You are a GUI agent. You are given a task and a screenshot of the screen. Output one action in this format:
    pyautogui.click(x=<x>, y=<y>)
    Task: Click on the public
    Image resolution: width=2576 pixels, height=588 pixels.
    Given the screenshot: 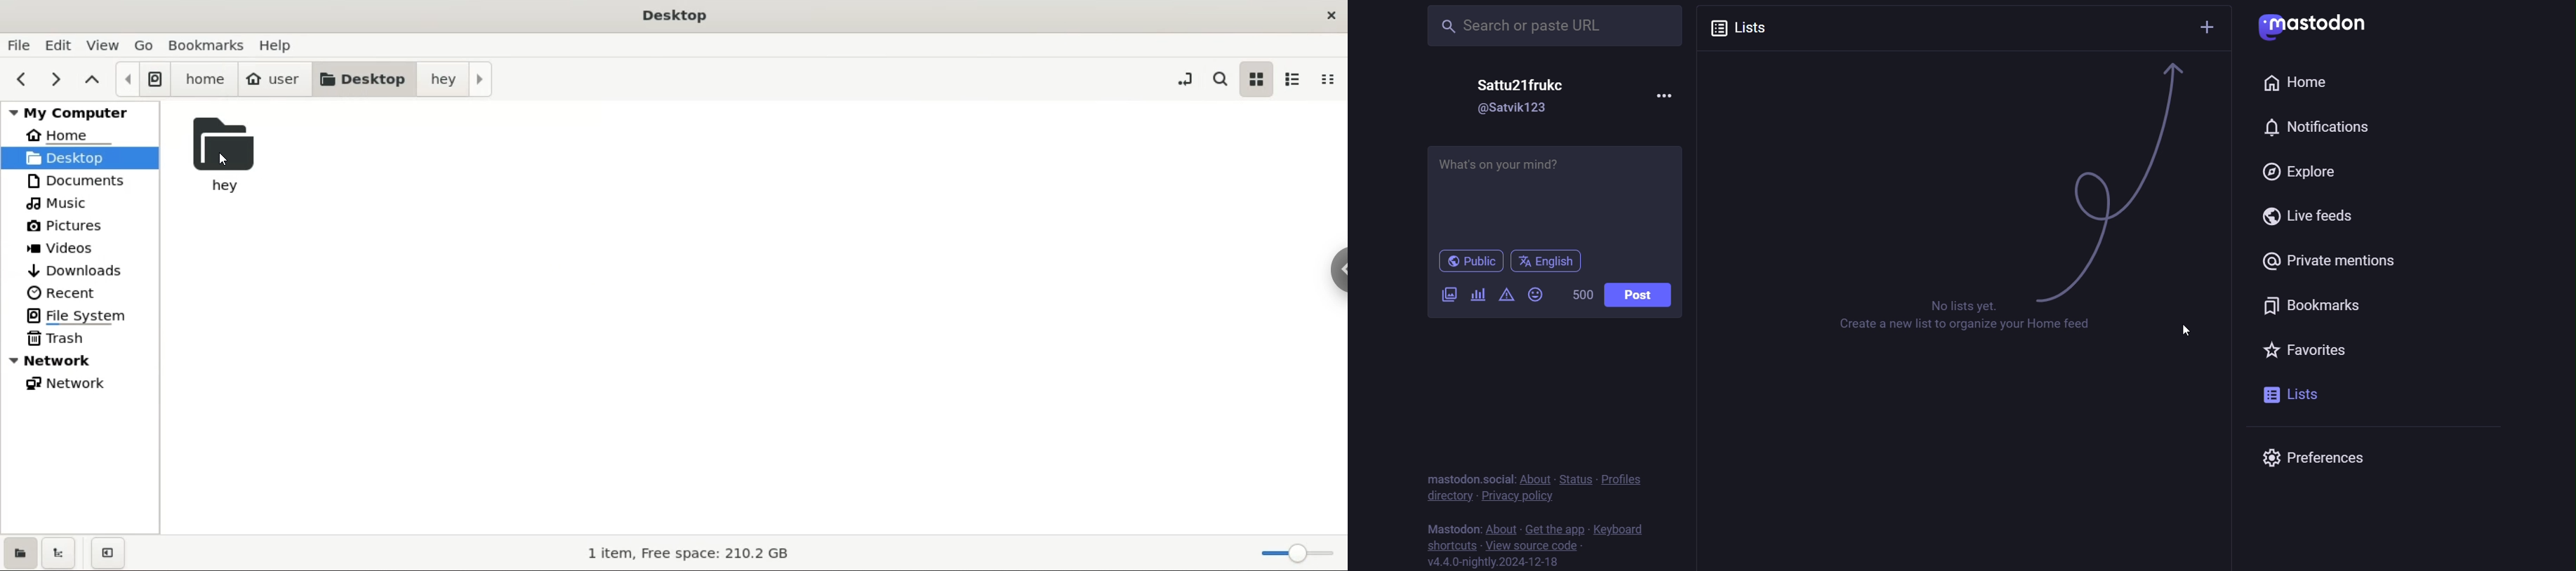 What is the action you would take?
    pyautogui.click(x=1465, y=261)
    